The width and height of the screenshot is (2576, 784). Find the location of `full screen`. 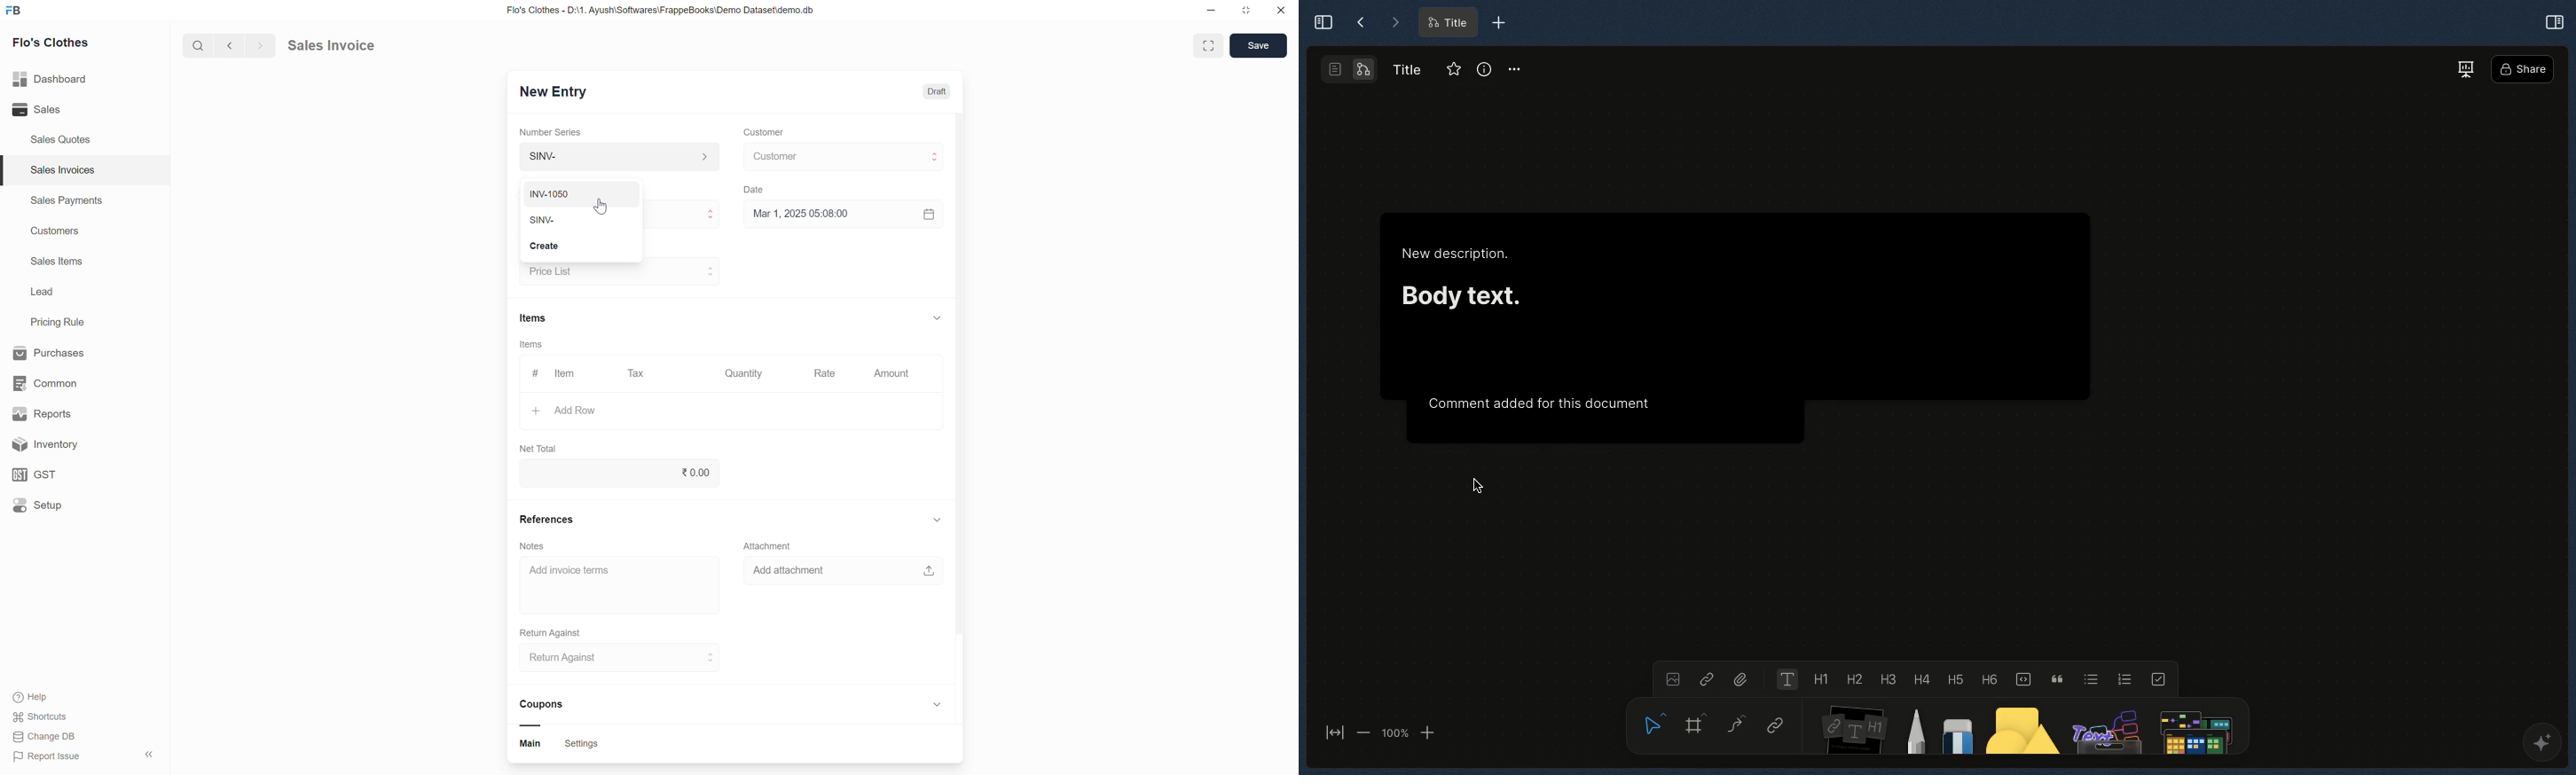

full screen is located at coordinates (1210, 45).